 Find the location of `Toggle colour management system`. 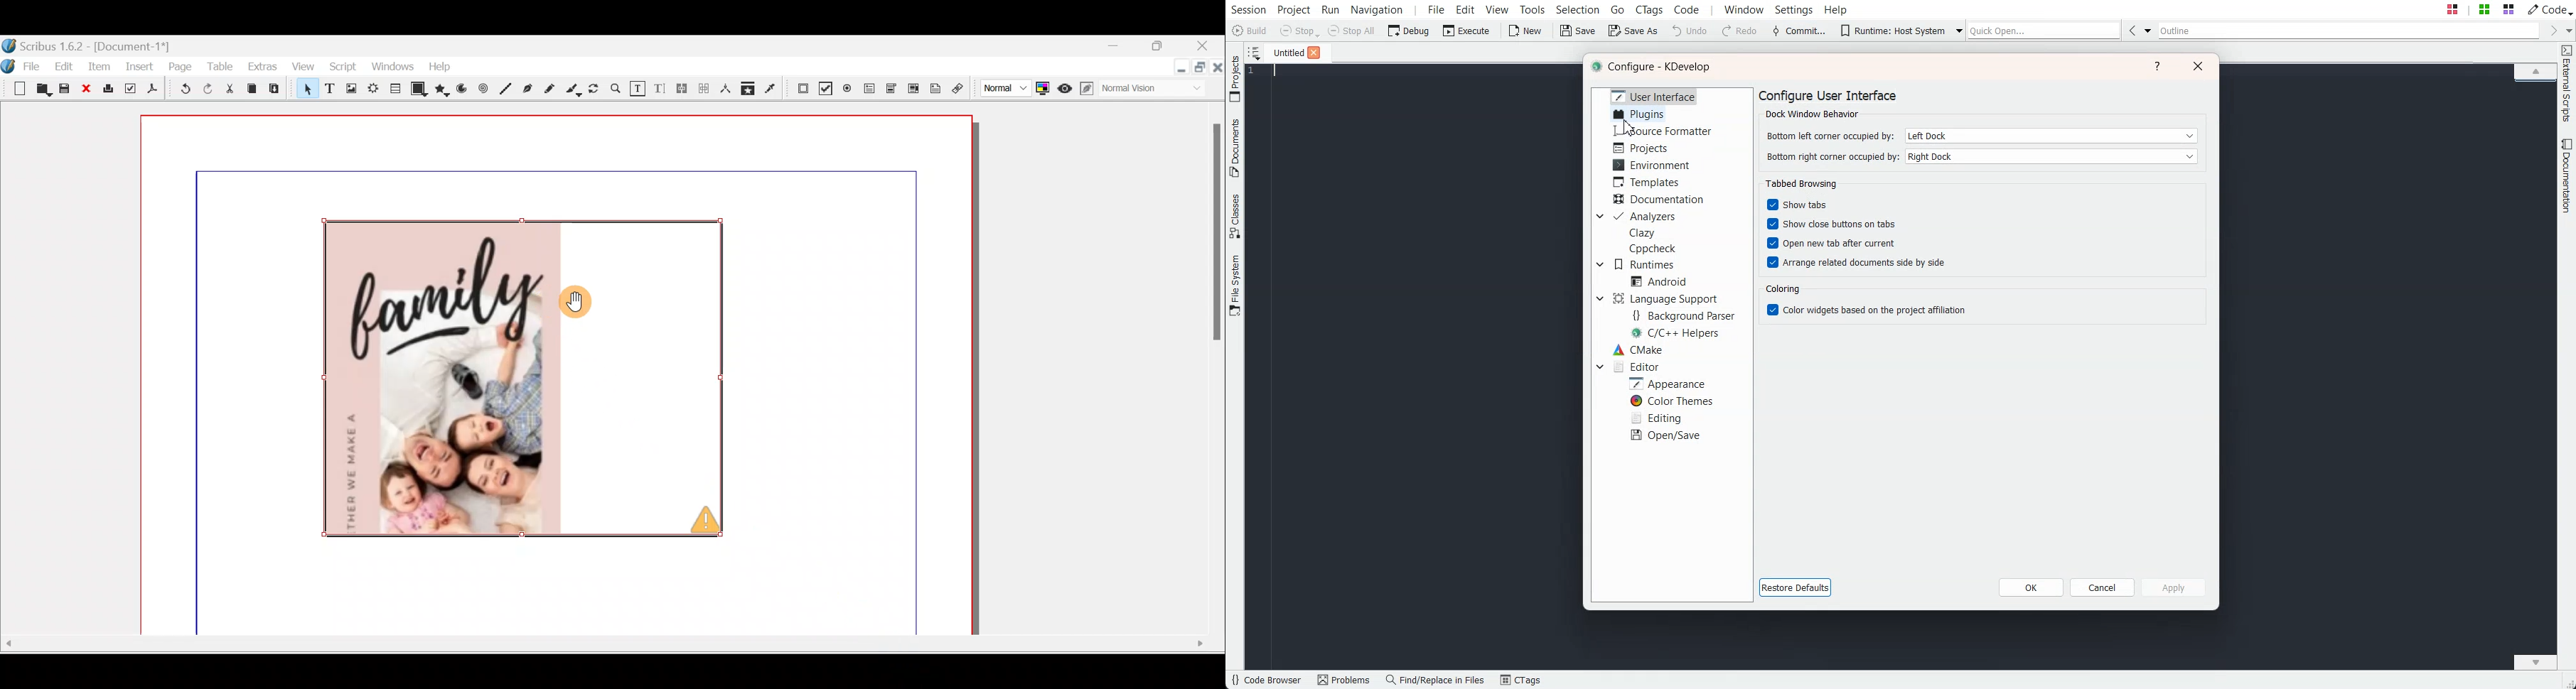

Toggle colour management system is located at coordinates (1043, 85).